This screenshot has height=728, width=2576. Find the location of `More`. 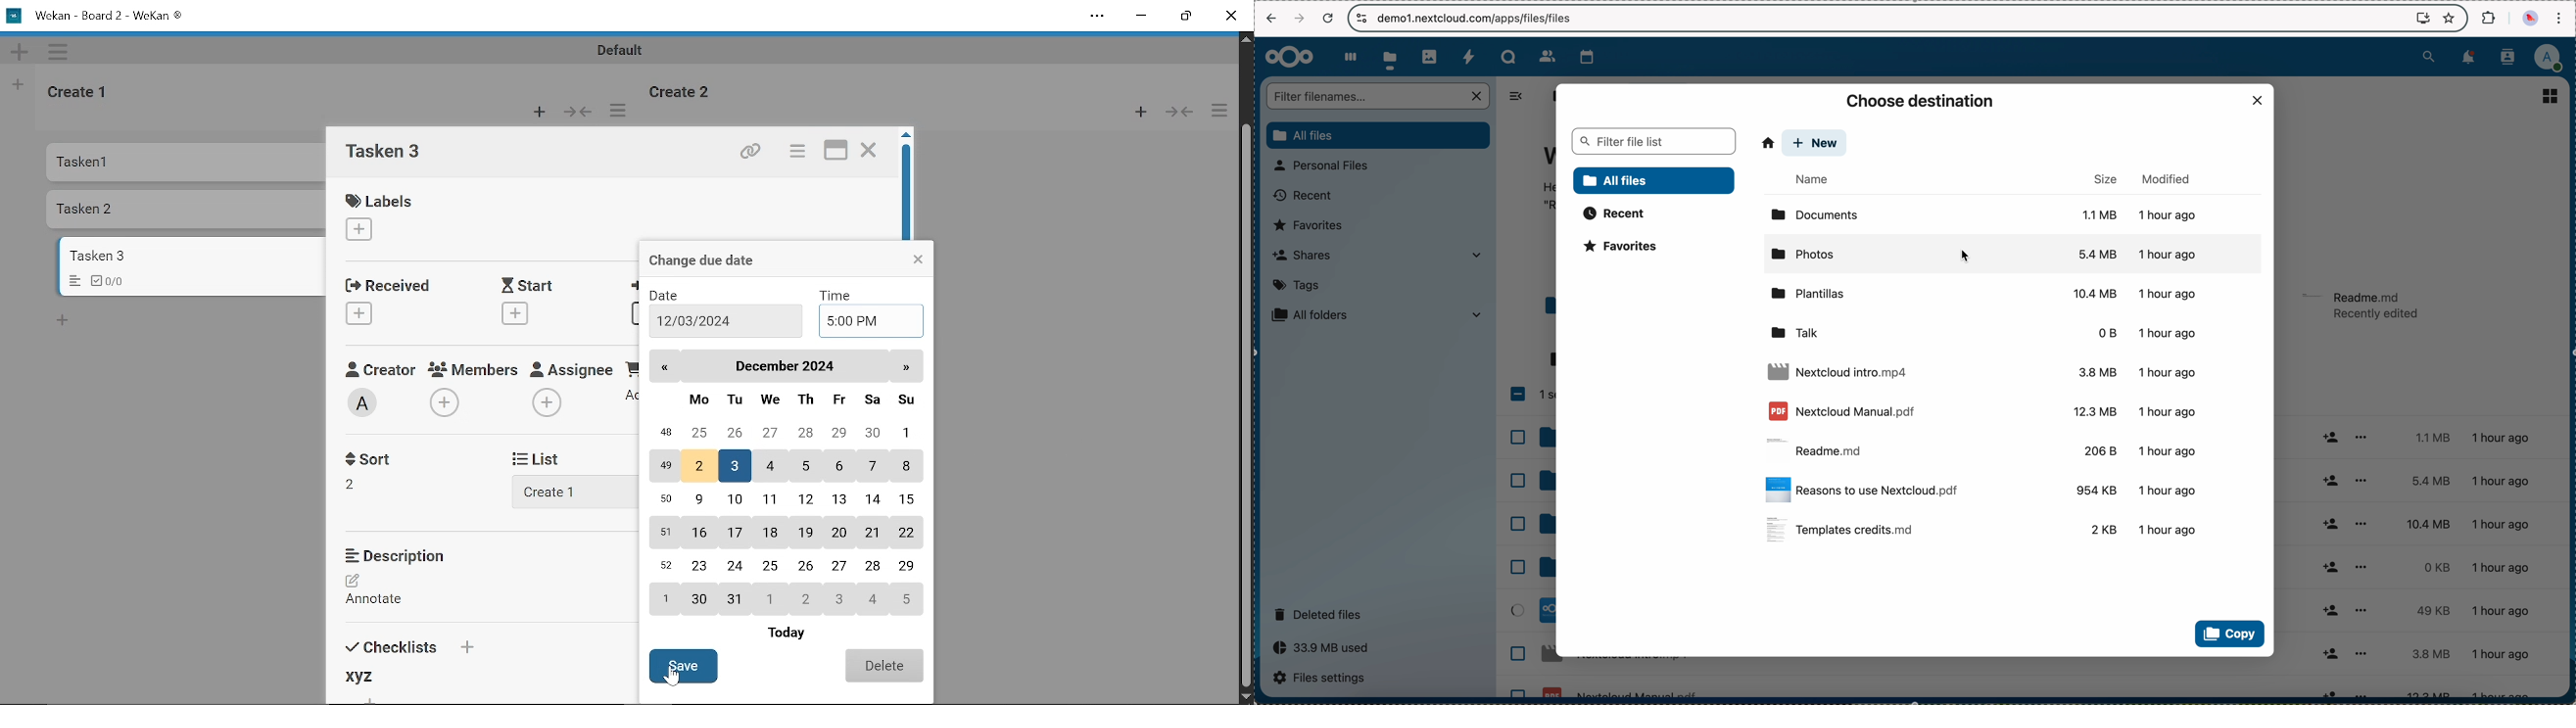

More is located at coordinates (622, 111).